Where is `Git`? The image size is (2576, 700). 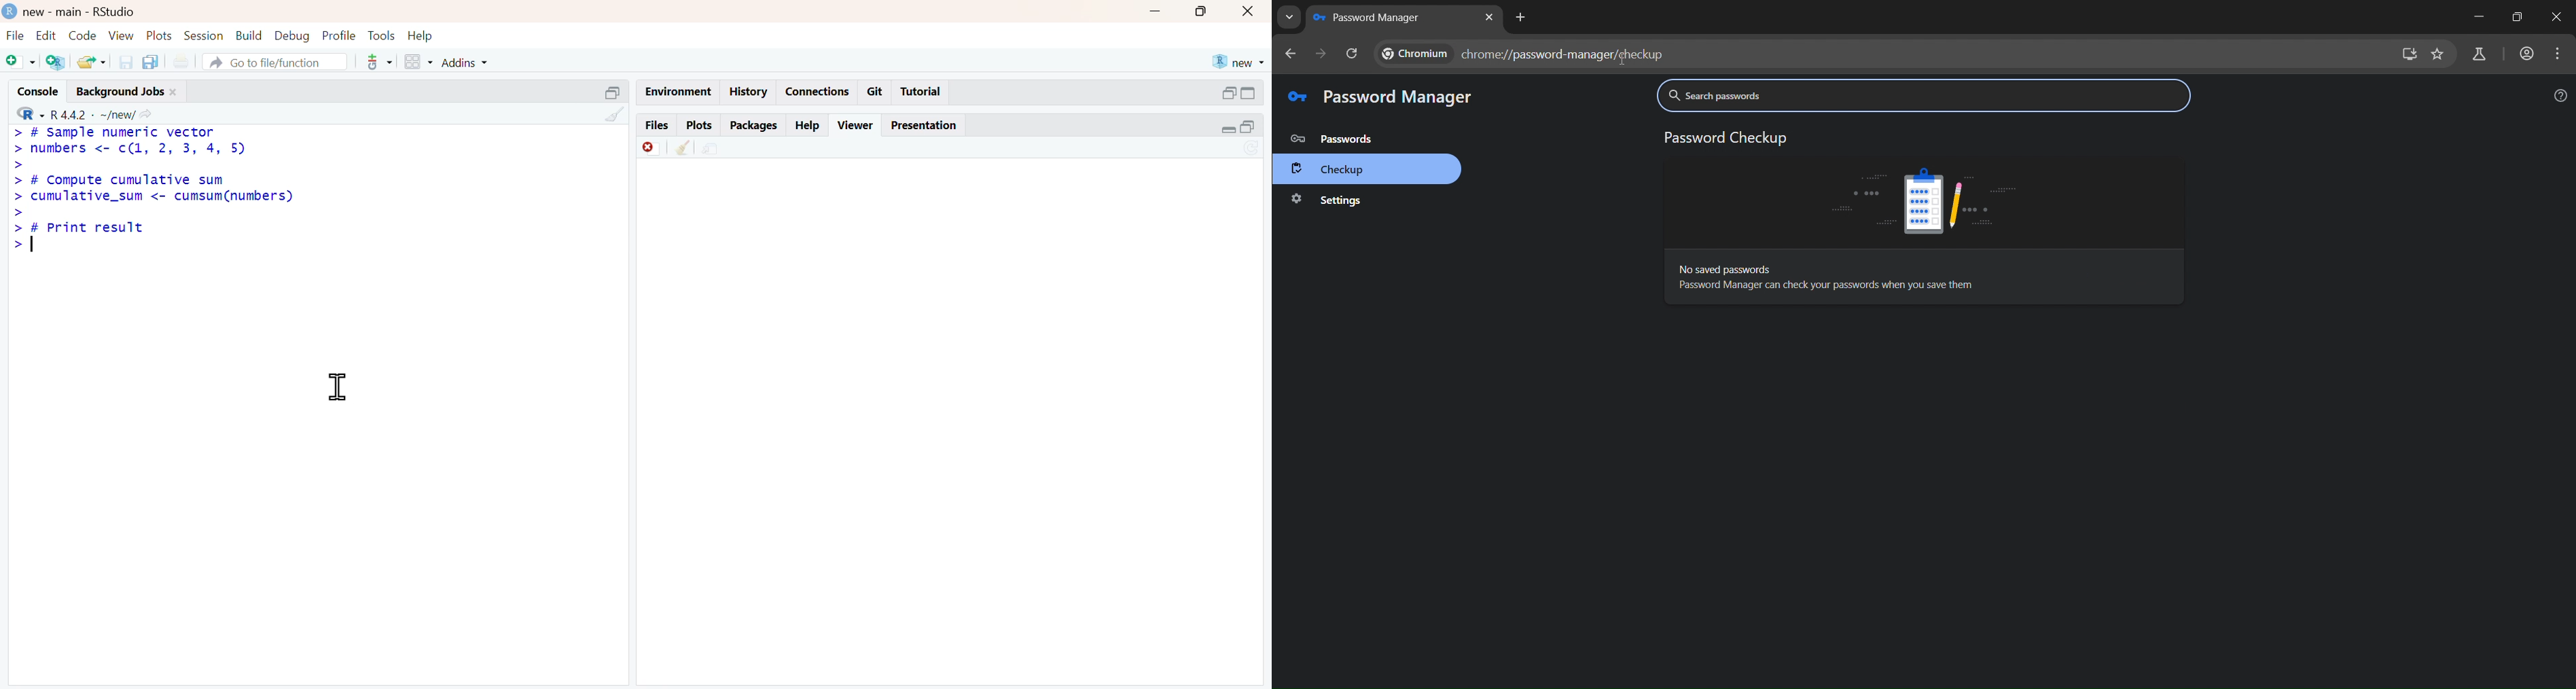
Git is located at coordinates (874, 92).